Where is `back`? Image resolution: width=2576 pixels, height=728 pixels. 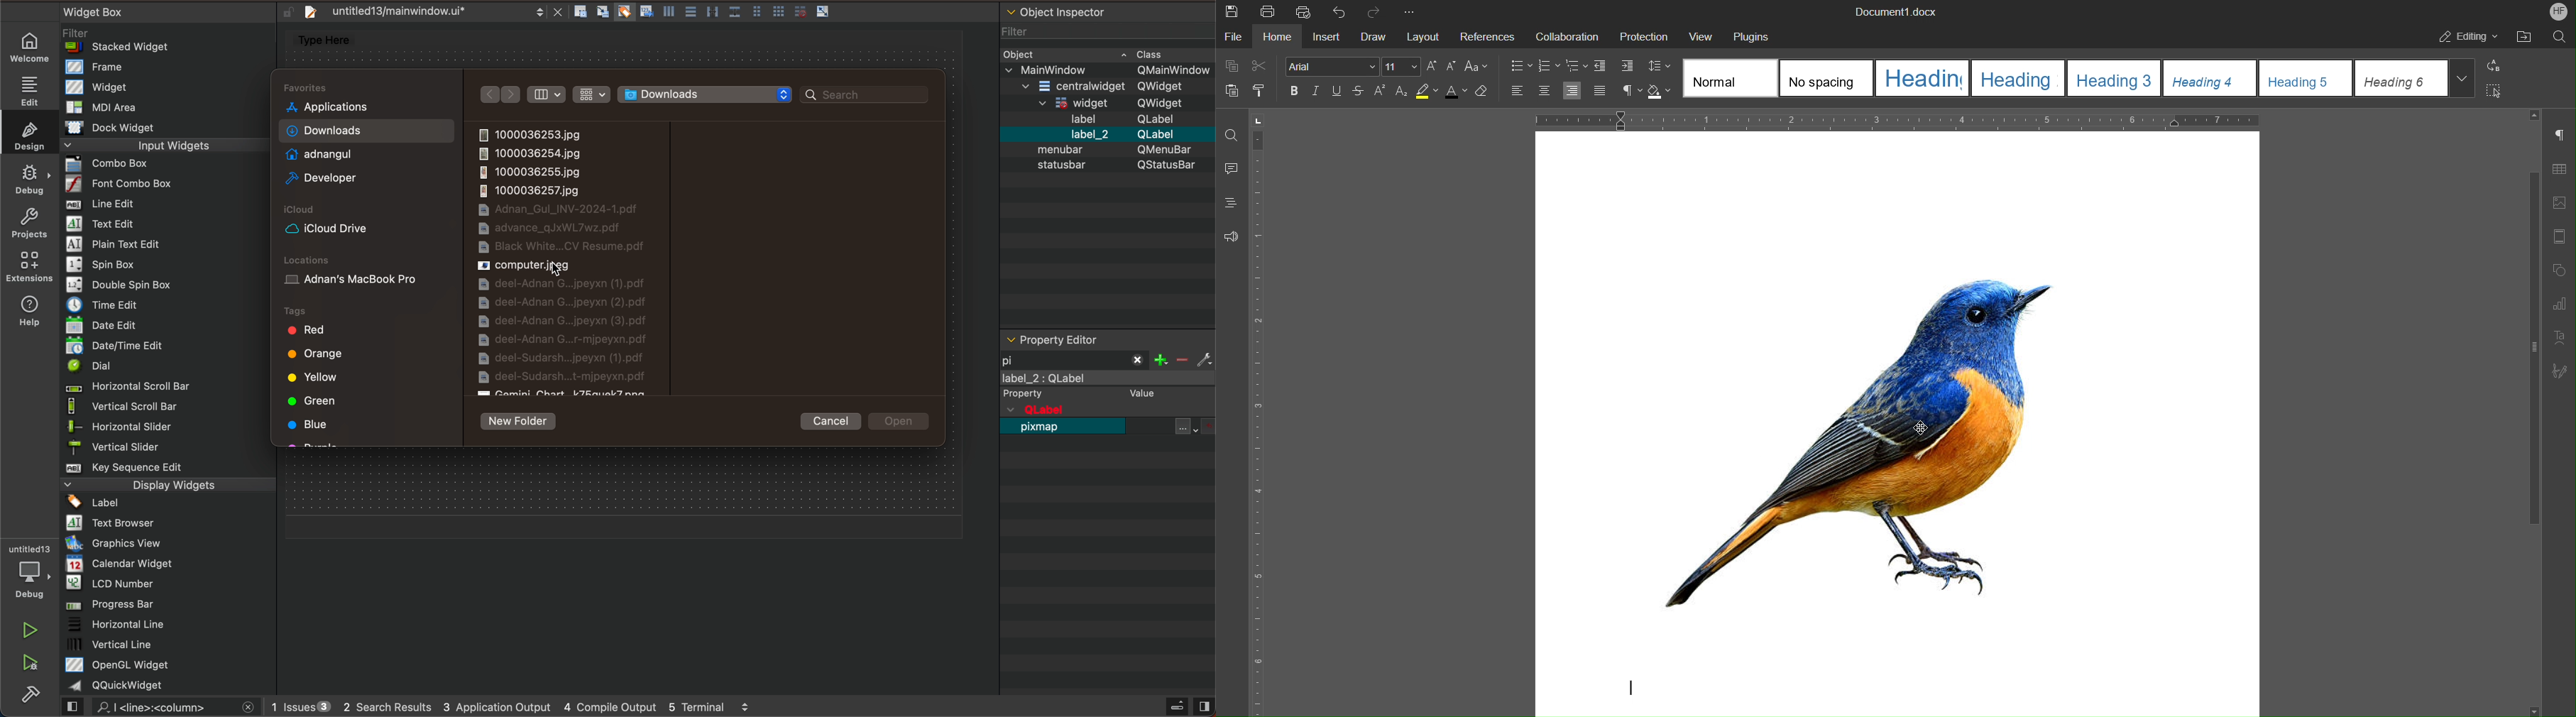 back is located at coordinates (489, 94).